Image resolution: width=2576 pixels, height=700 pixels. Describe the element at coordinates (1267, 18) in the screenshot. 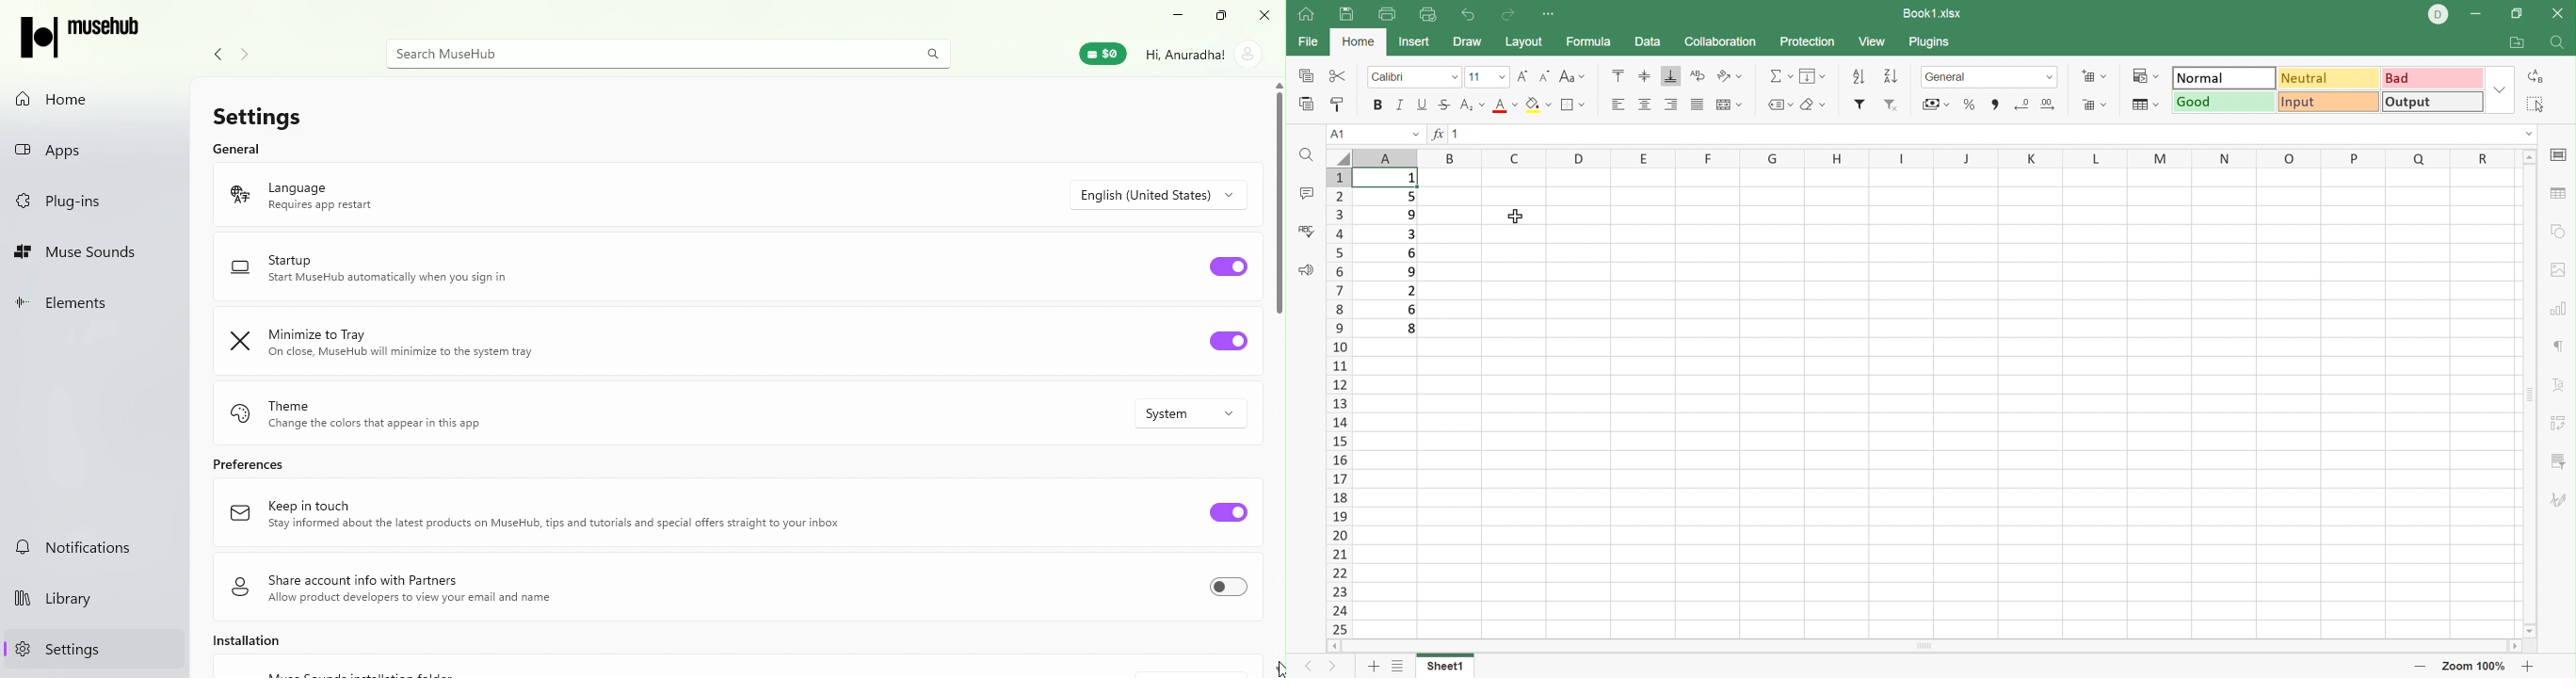

I see `Close` at that location.